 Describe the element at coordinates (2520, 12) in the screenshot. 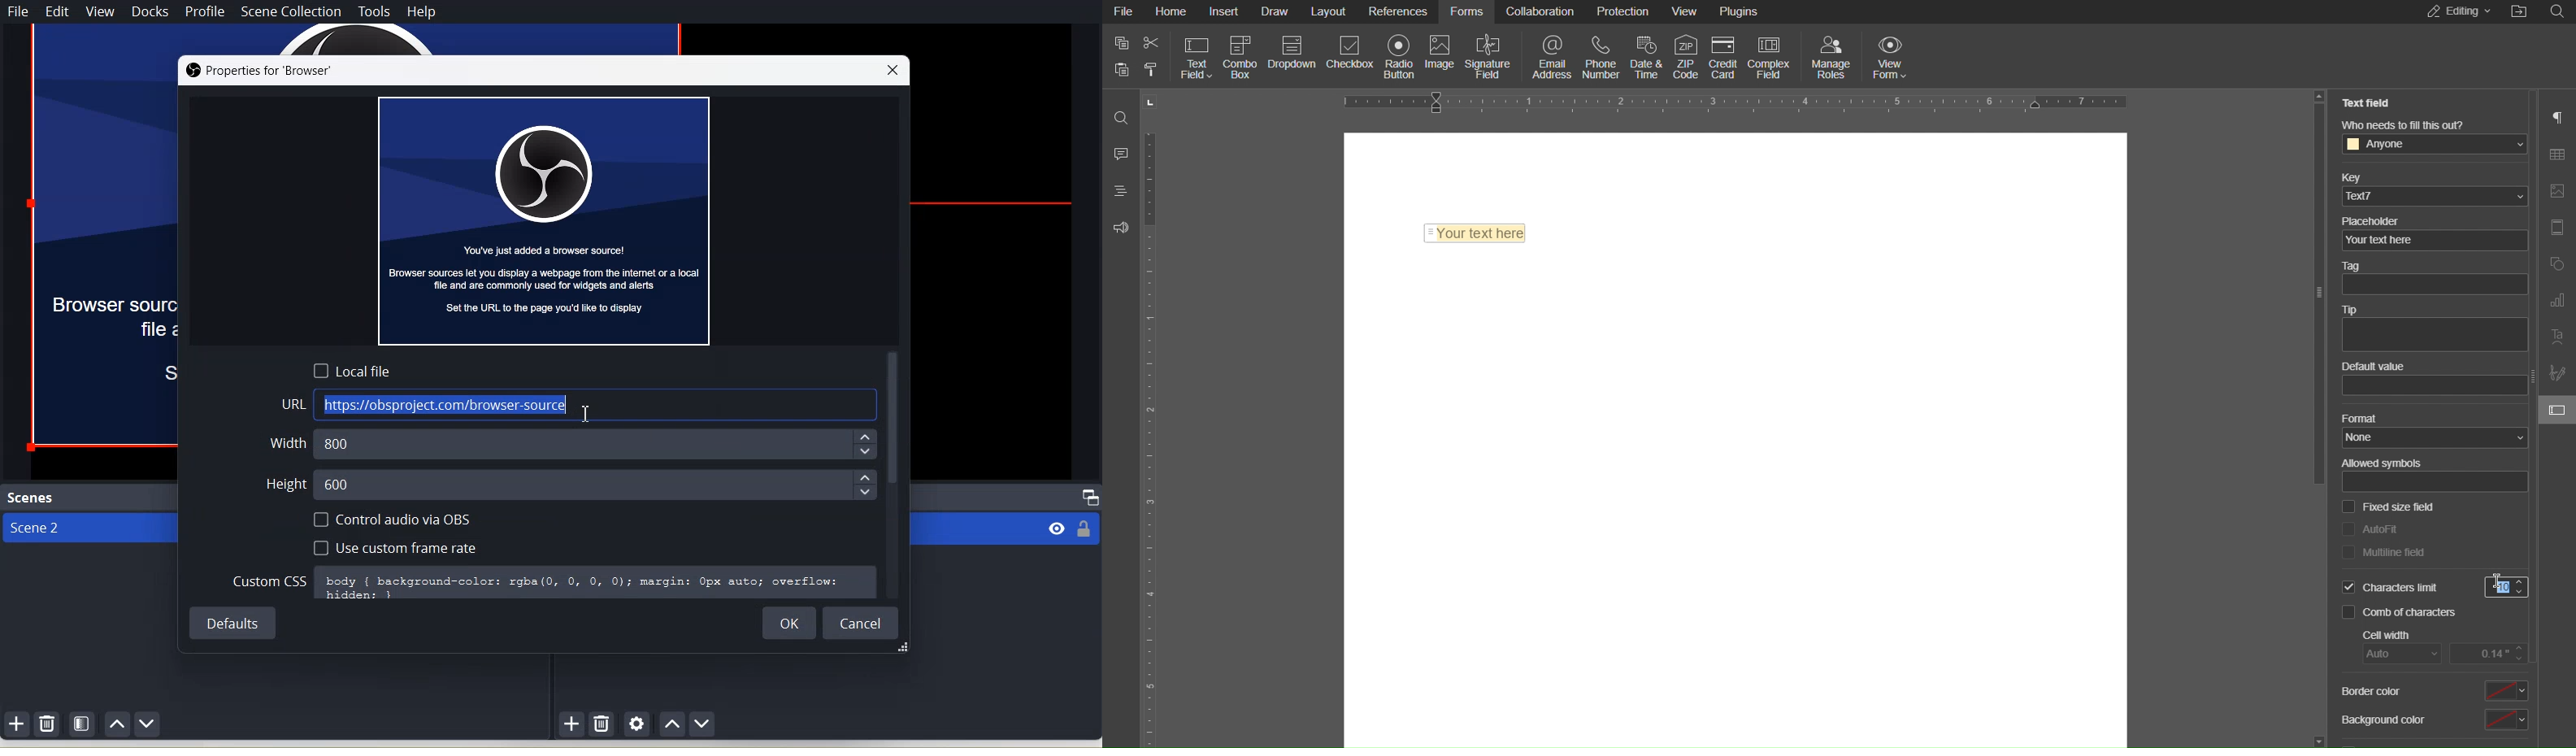

I see `Open File Location` at that location.